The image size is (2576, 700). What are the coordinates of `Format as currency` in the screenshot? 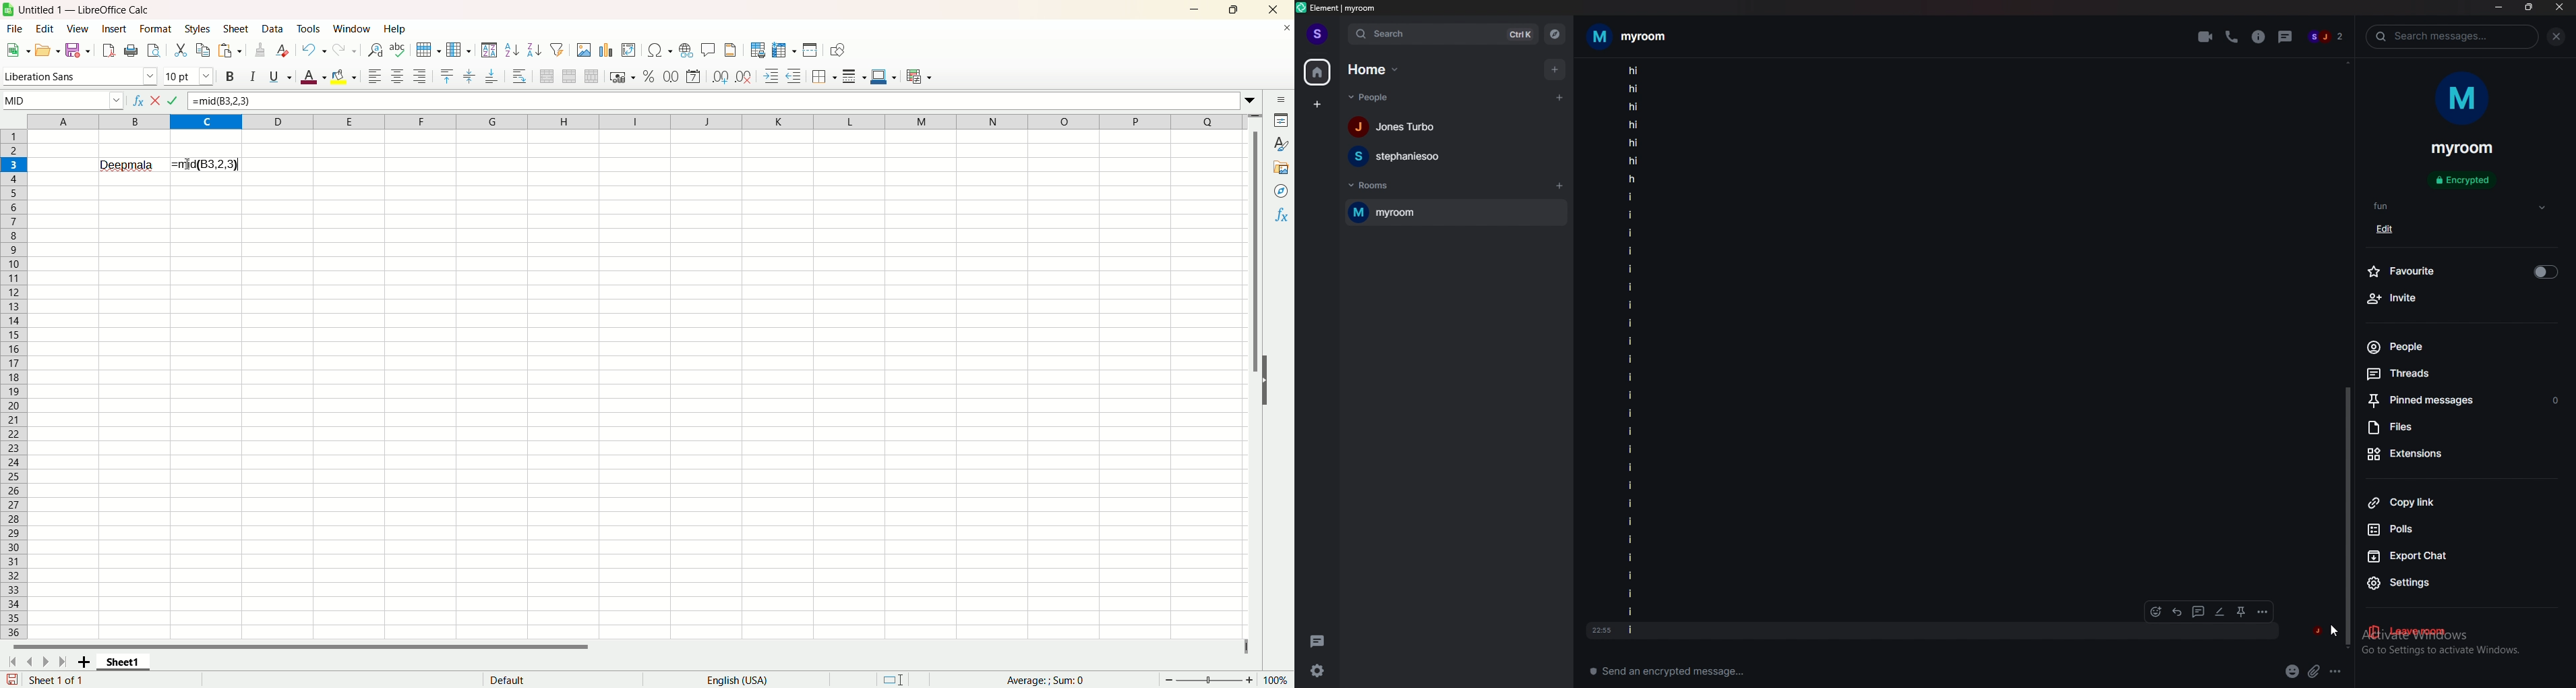 It's located at (622, 76).